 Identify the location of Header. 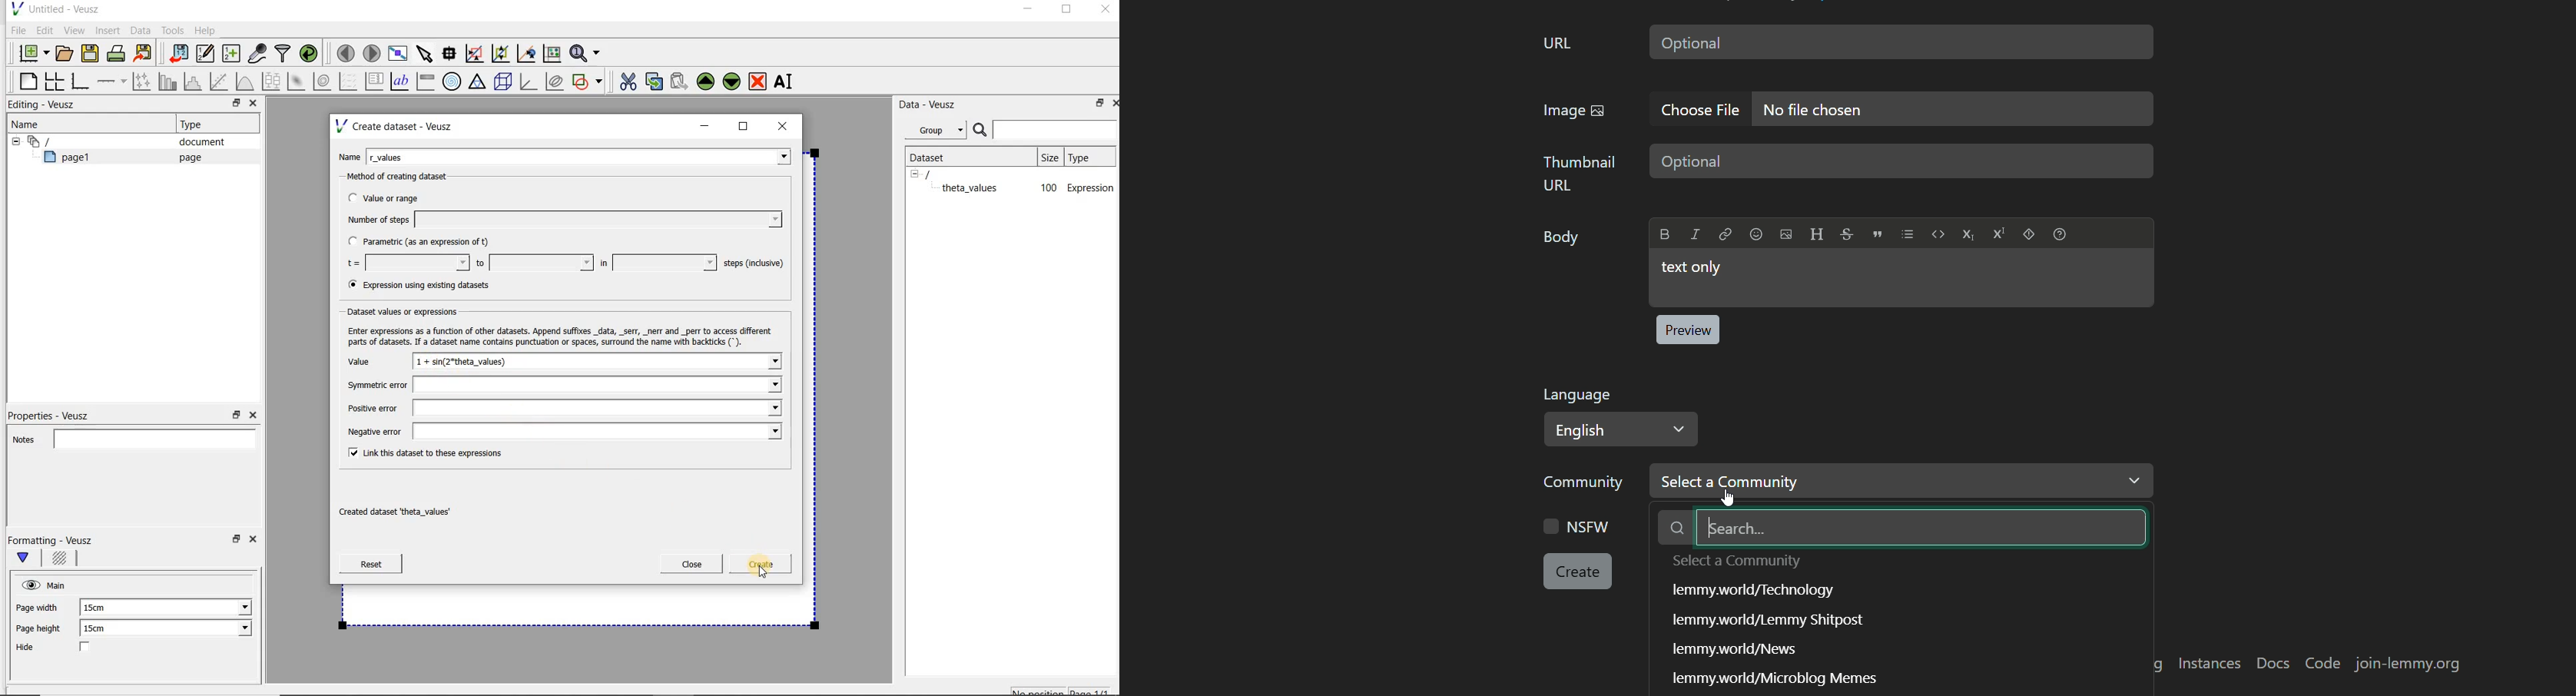
(1816, 234).